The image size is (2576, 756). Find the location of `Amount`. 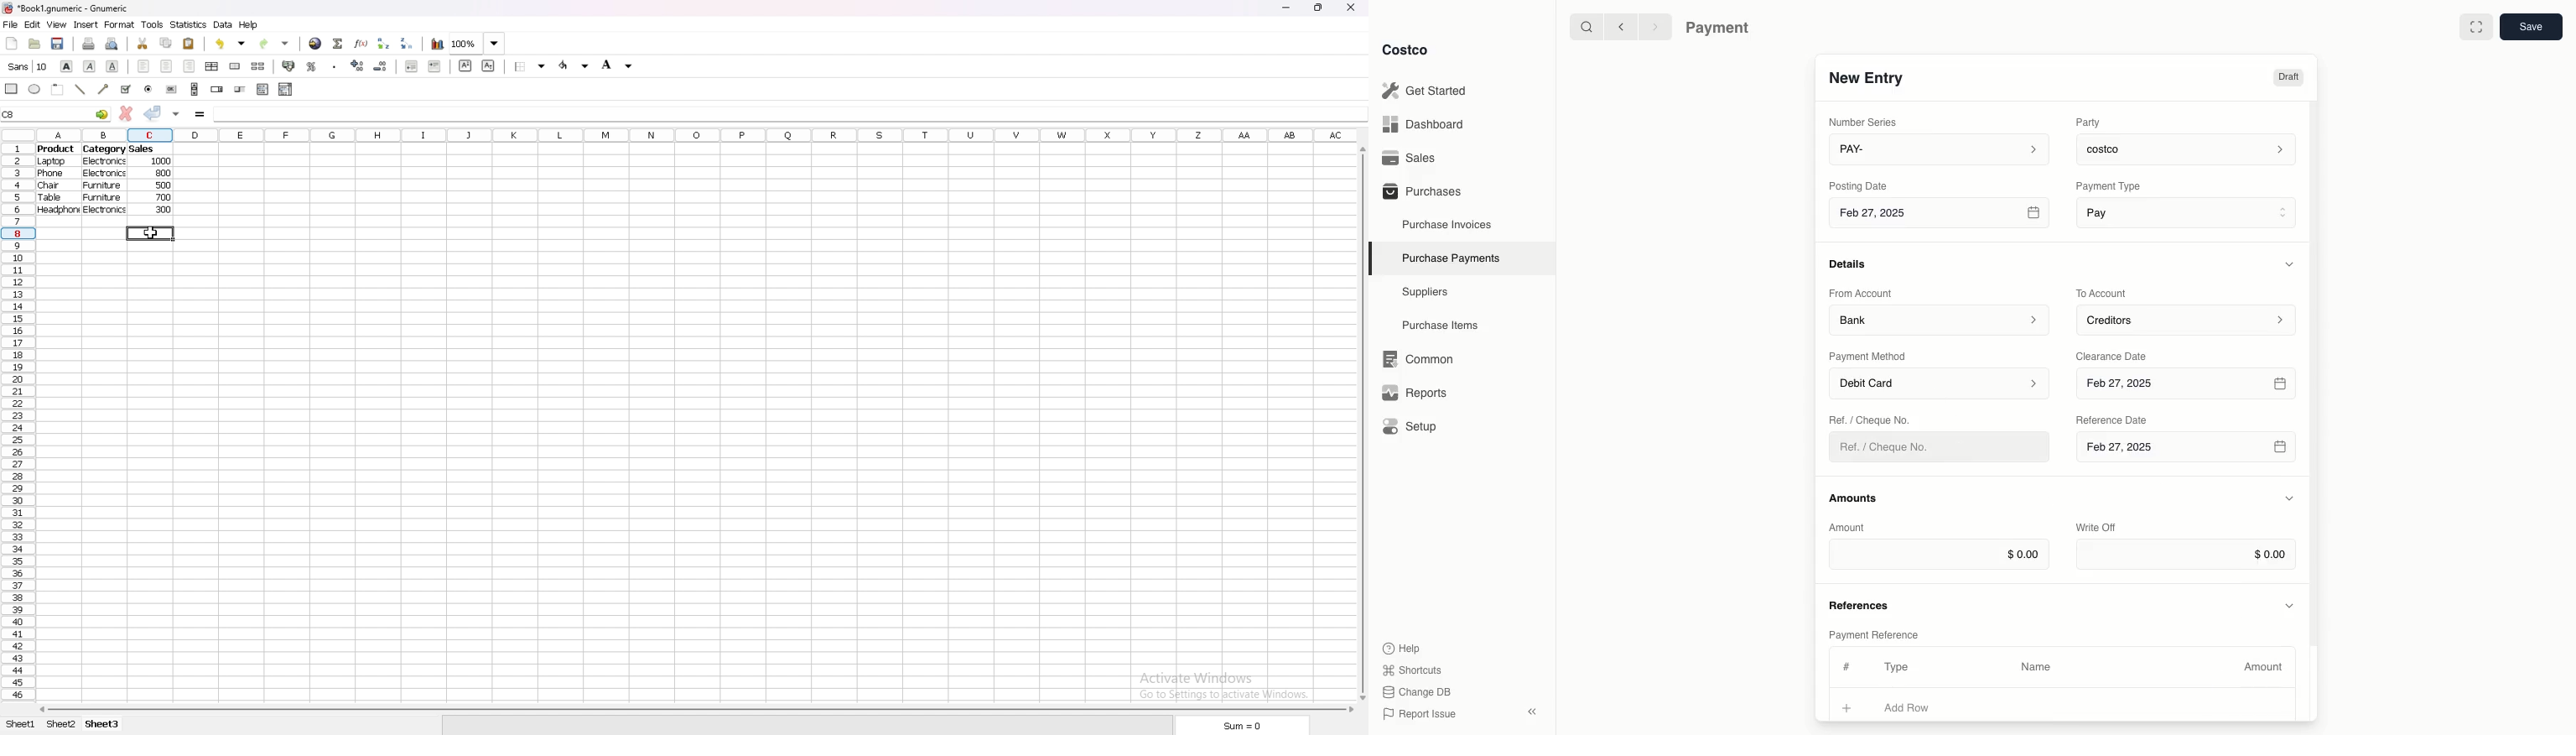

Amount is located at coordinates (2266, 667).